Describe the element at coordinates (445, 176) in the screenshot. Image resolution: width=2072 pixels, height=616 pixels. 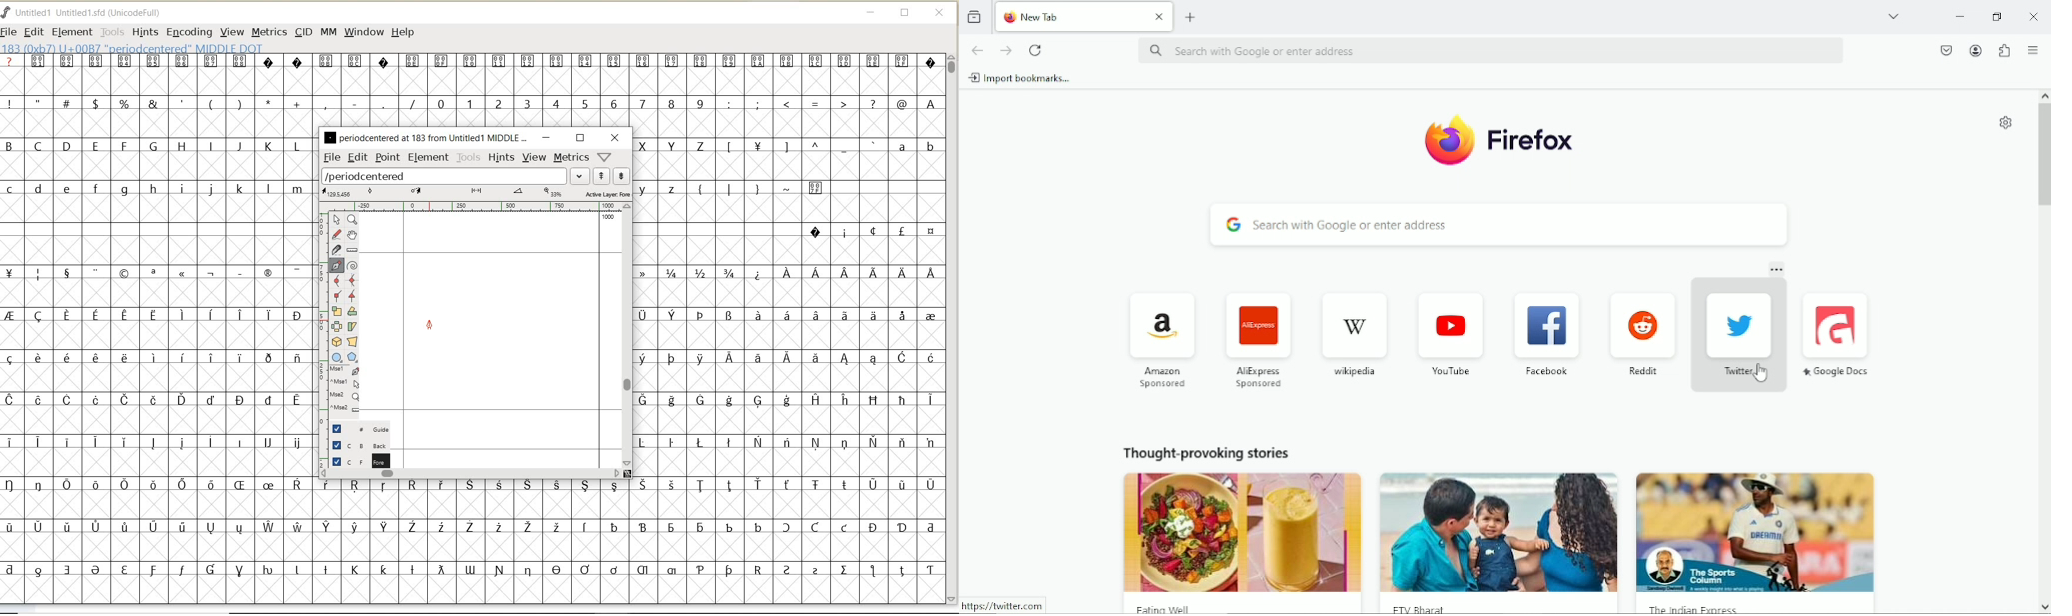
I see `load word list` at that location.